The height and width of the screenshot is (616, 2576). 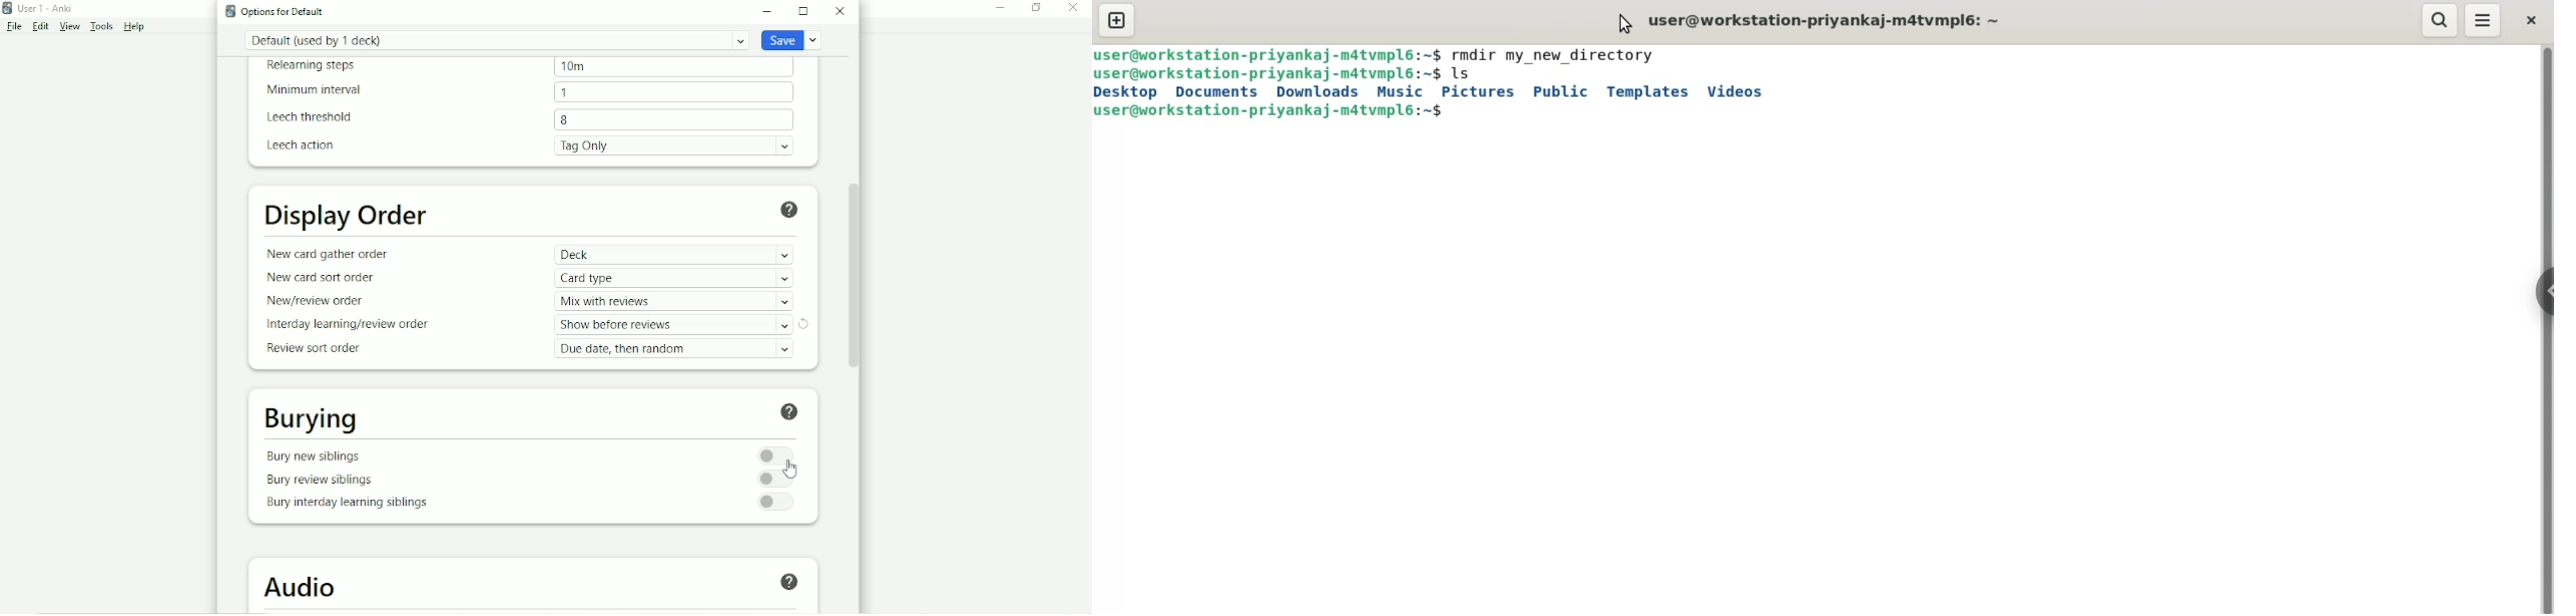 I want to click on Leech action, so click(x=301, y=145).